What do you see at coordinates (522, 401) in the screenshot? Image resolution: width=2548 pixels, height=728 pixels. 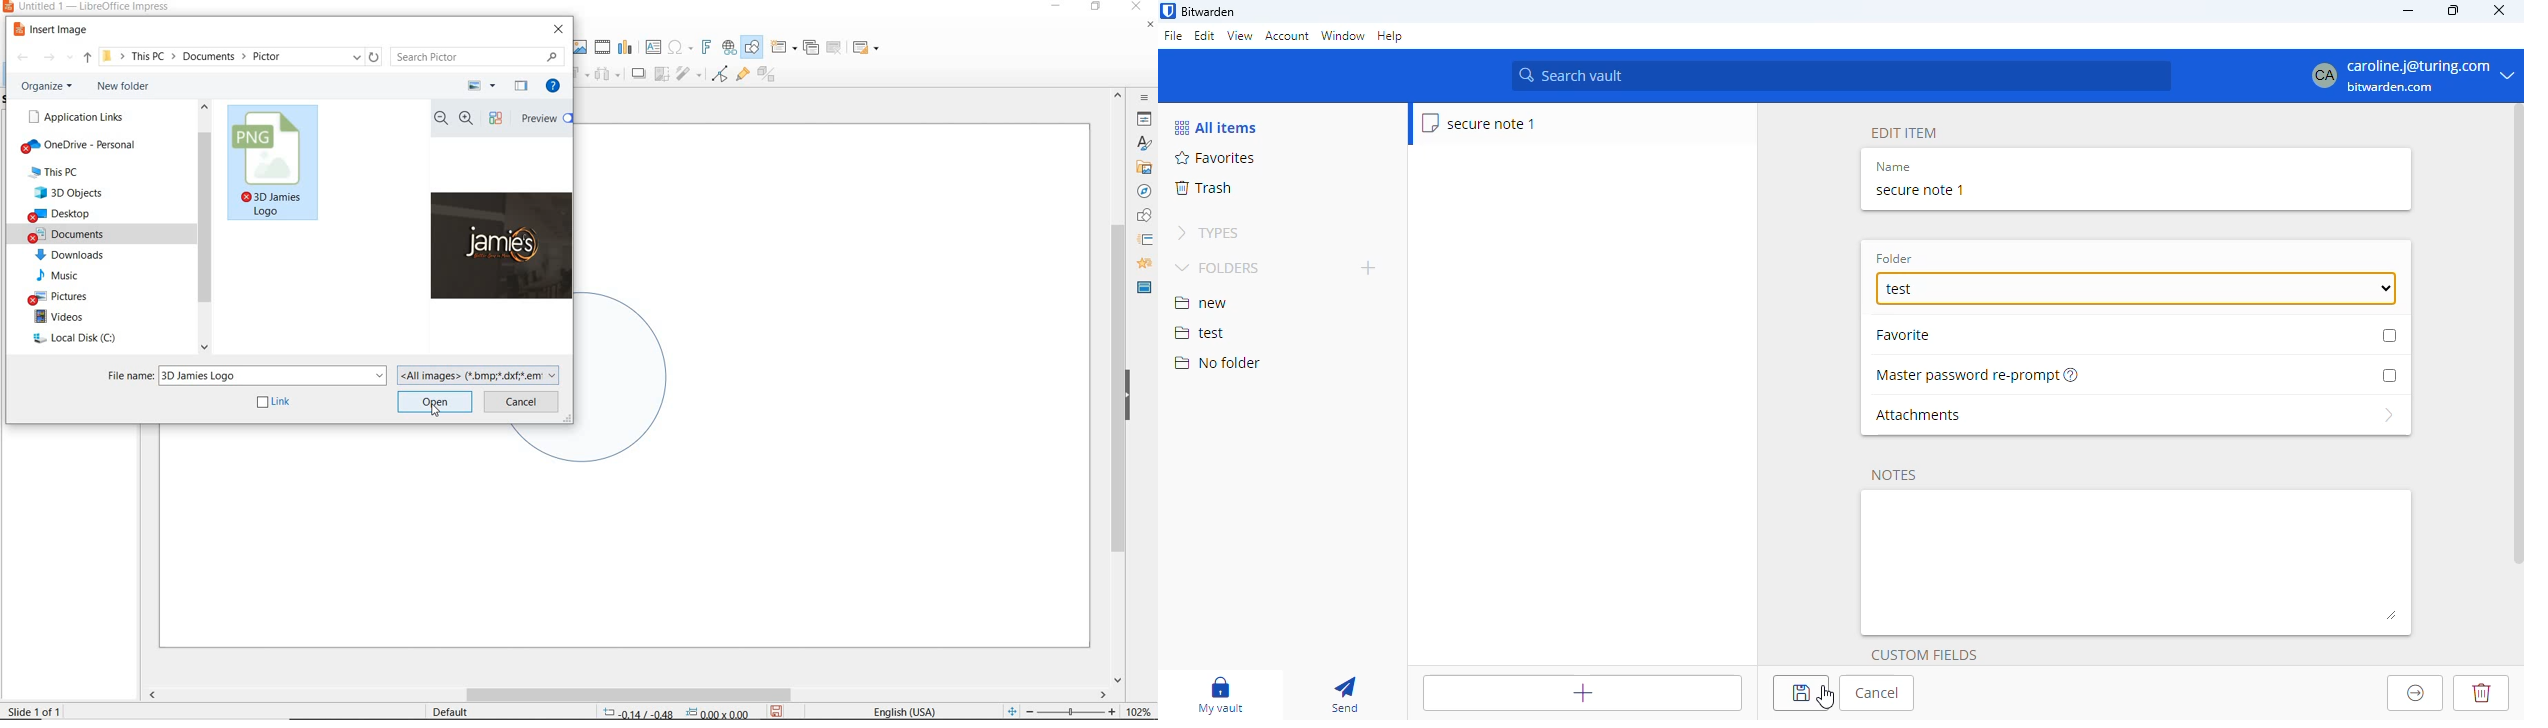 I see `CANCEL` at bounding box center [522, 401].